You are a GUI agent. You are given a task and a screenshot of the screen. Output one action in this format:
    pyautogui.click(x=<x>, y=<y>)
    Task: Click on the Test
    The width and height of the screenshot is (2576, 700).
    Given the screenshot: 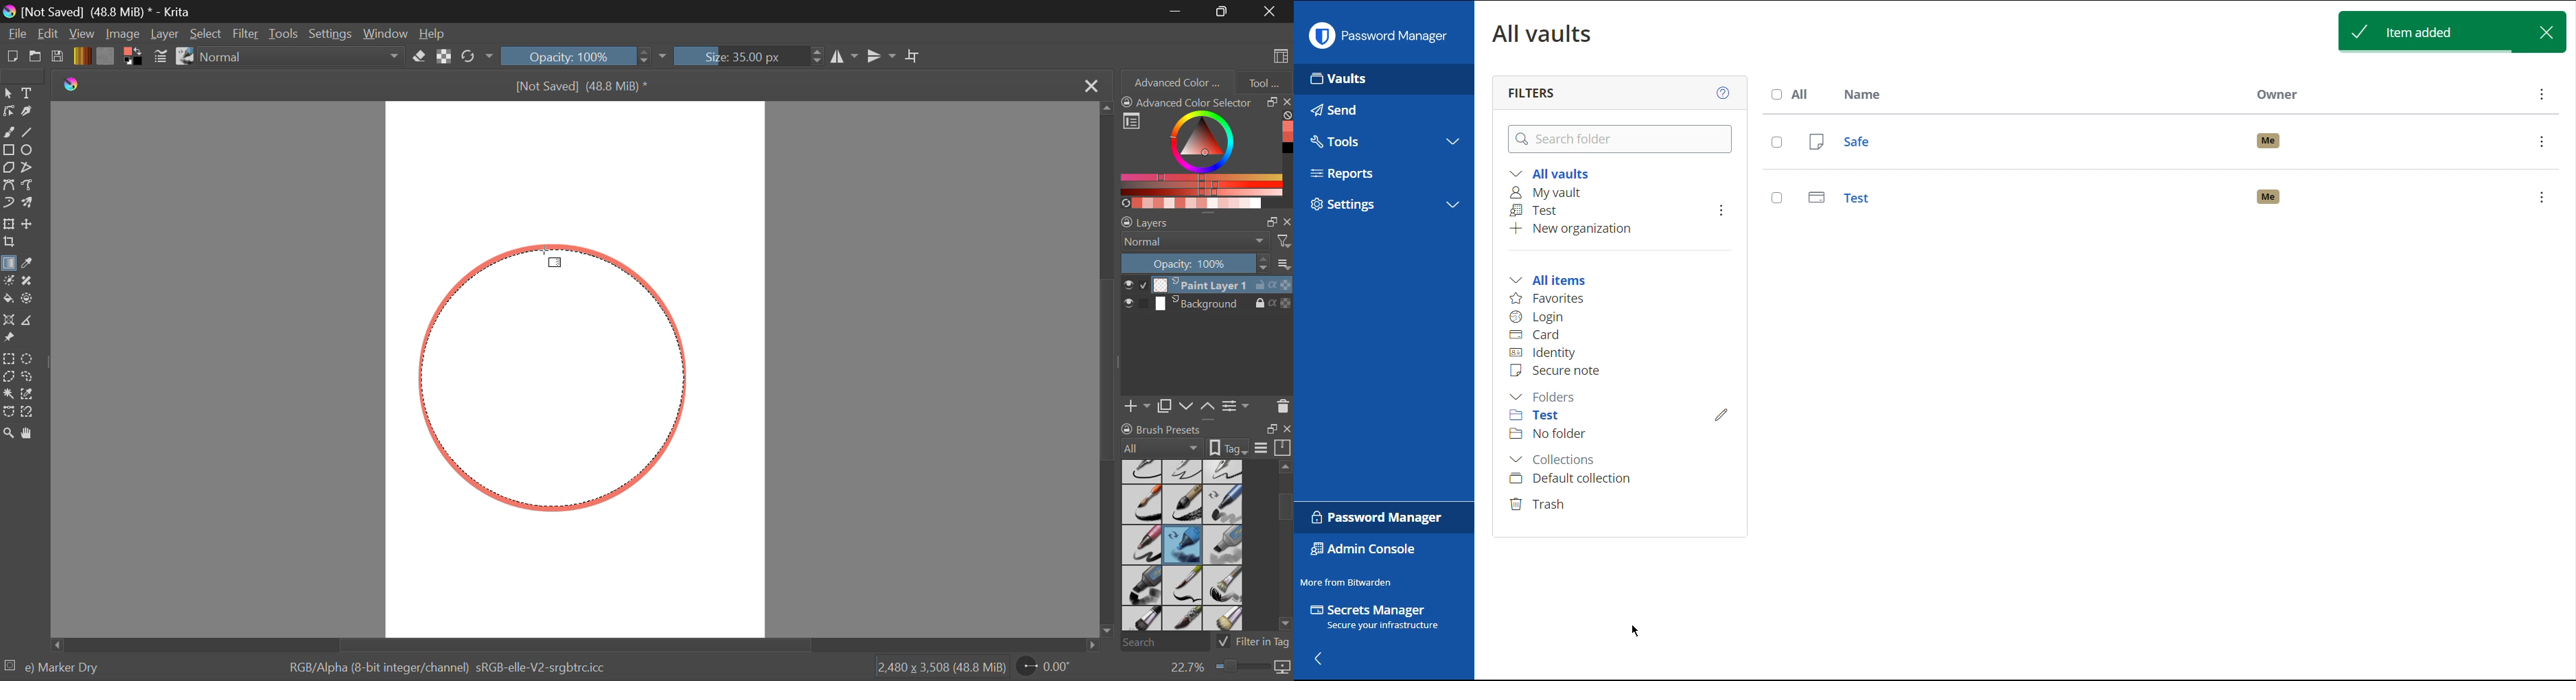 What is the action you would take?
    pyautogui.click(x=1538, y=211)
    